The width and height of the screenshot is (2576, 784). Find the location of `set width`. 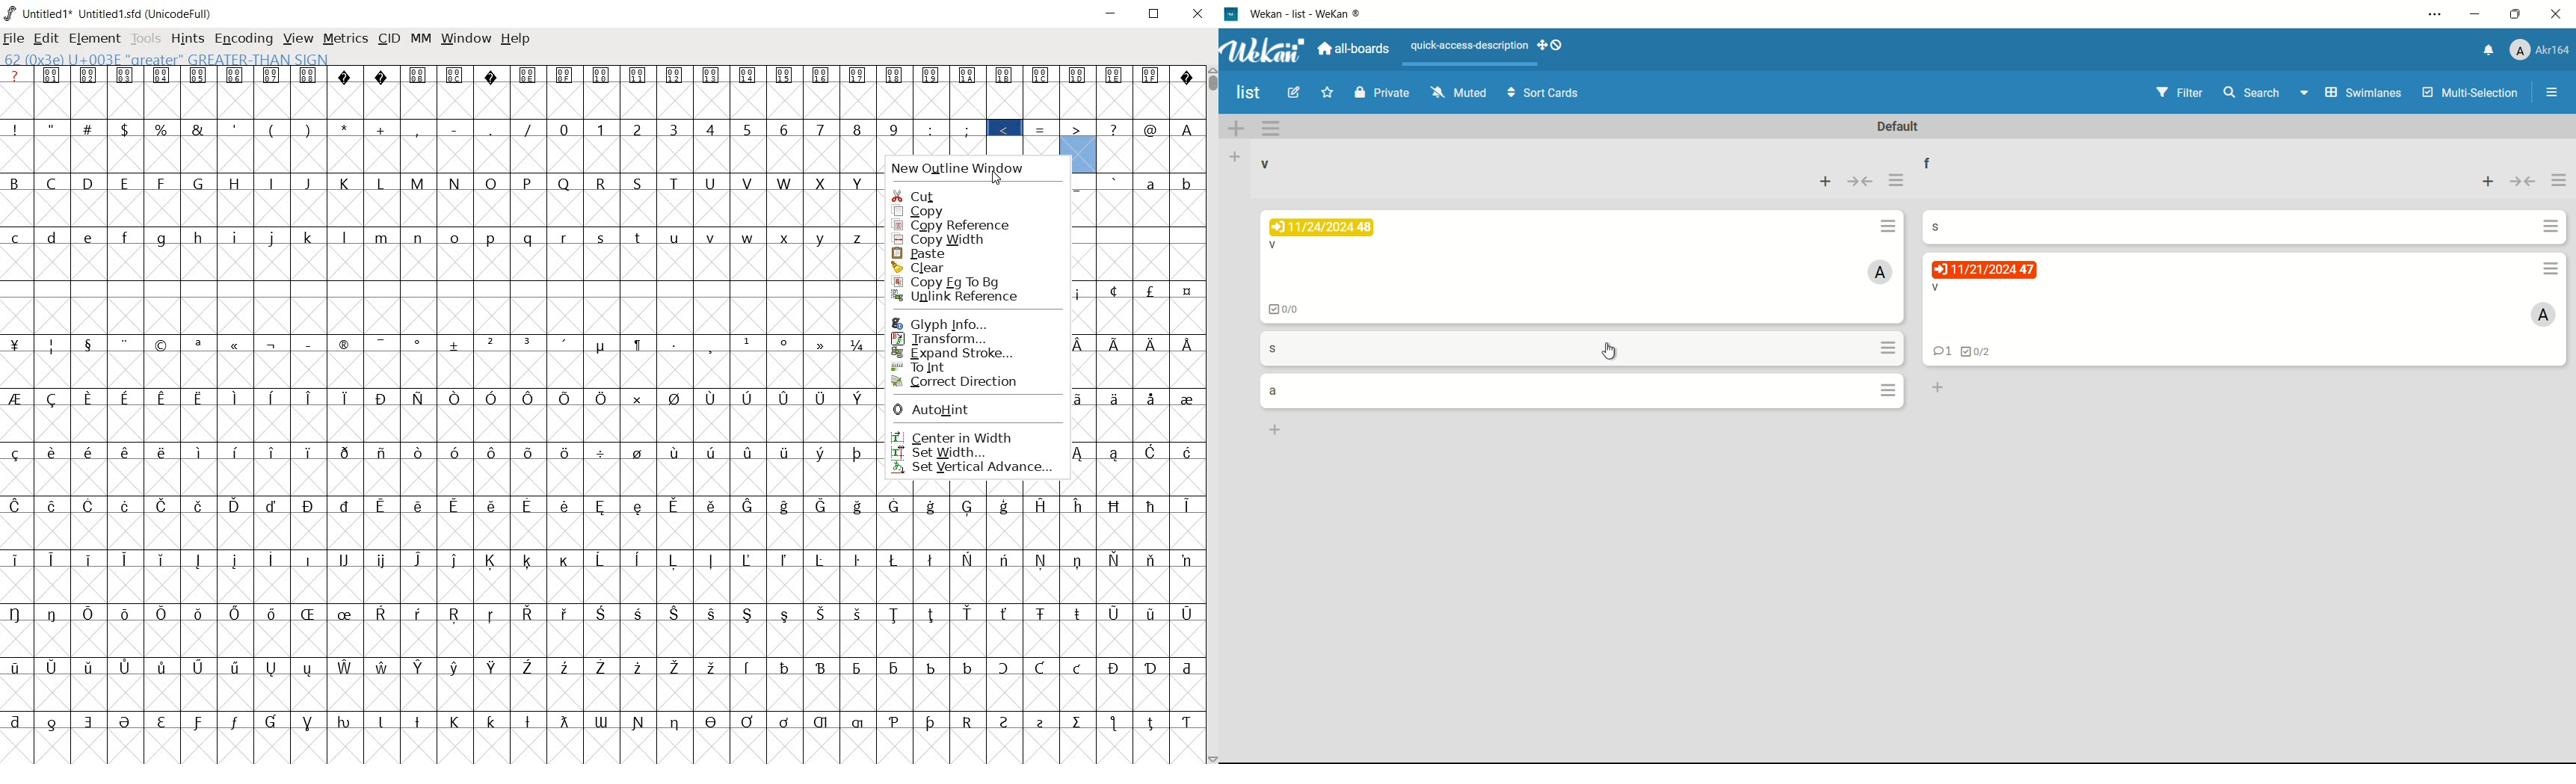

set width is located at coordinates (979, 452).